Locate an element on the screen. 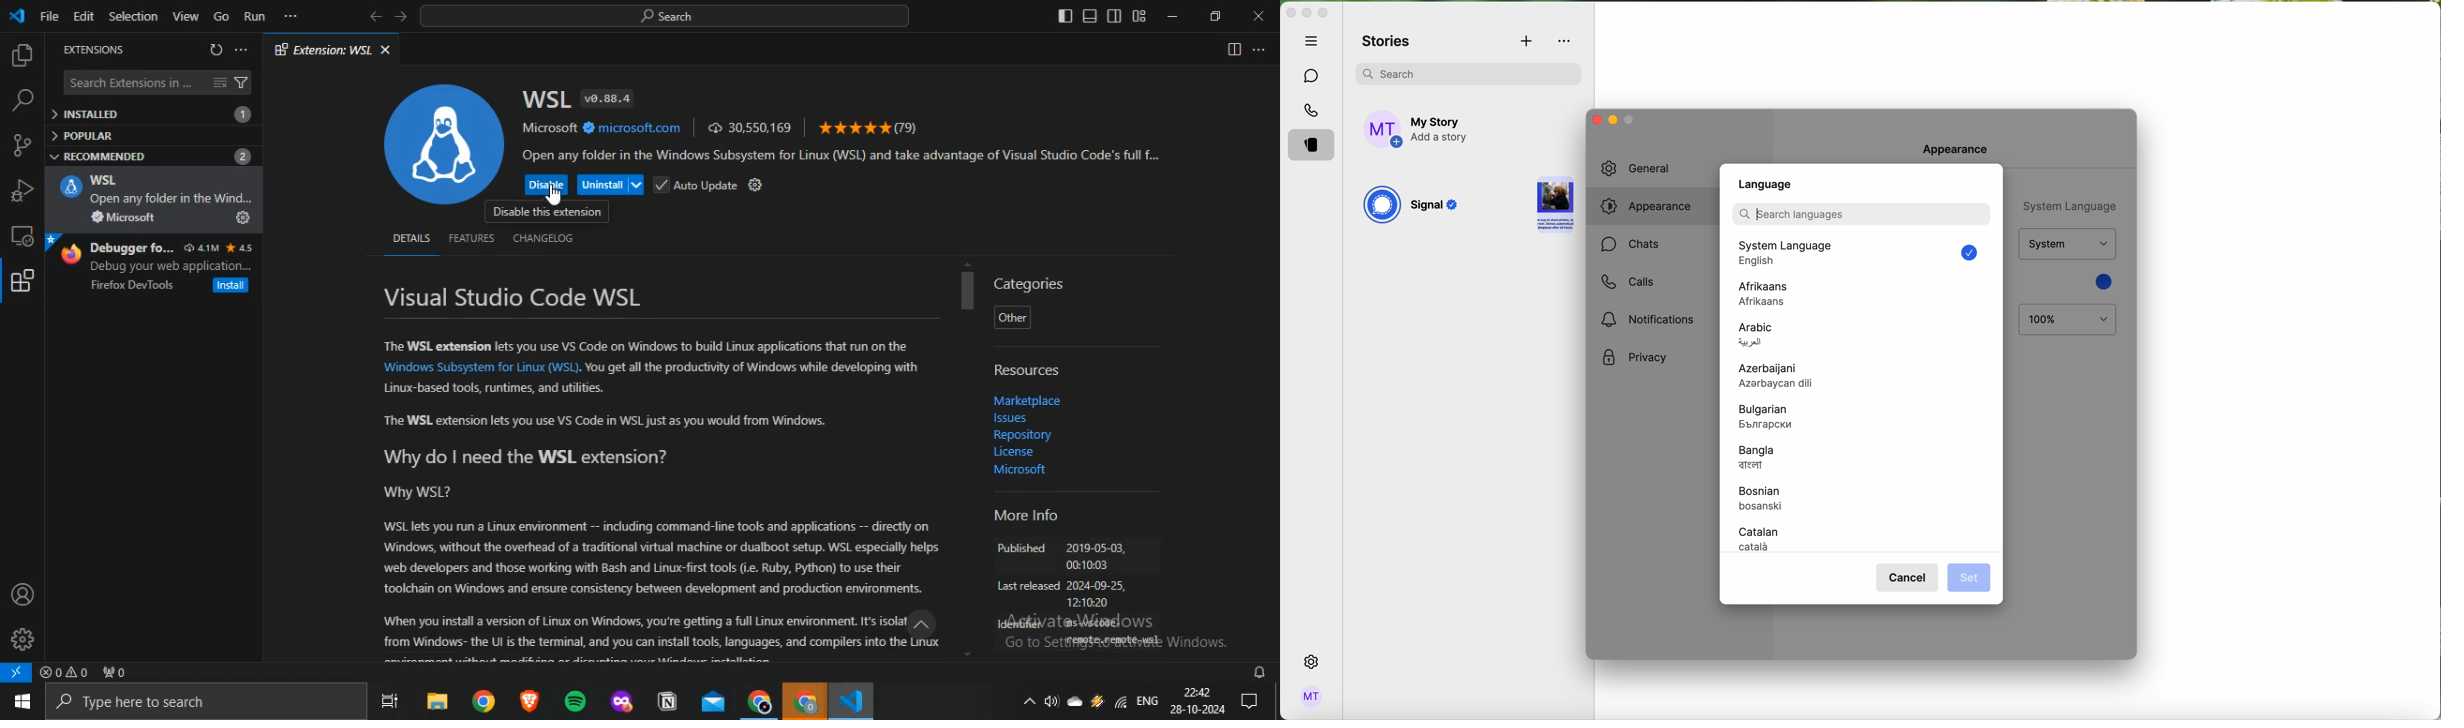 The height and width of the screenshot is (728, 2464). Identifer is located at coordinates (1020, 625).